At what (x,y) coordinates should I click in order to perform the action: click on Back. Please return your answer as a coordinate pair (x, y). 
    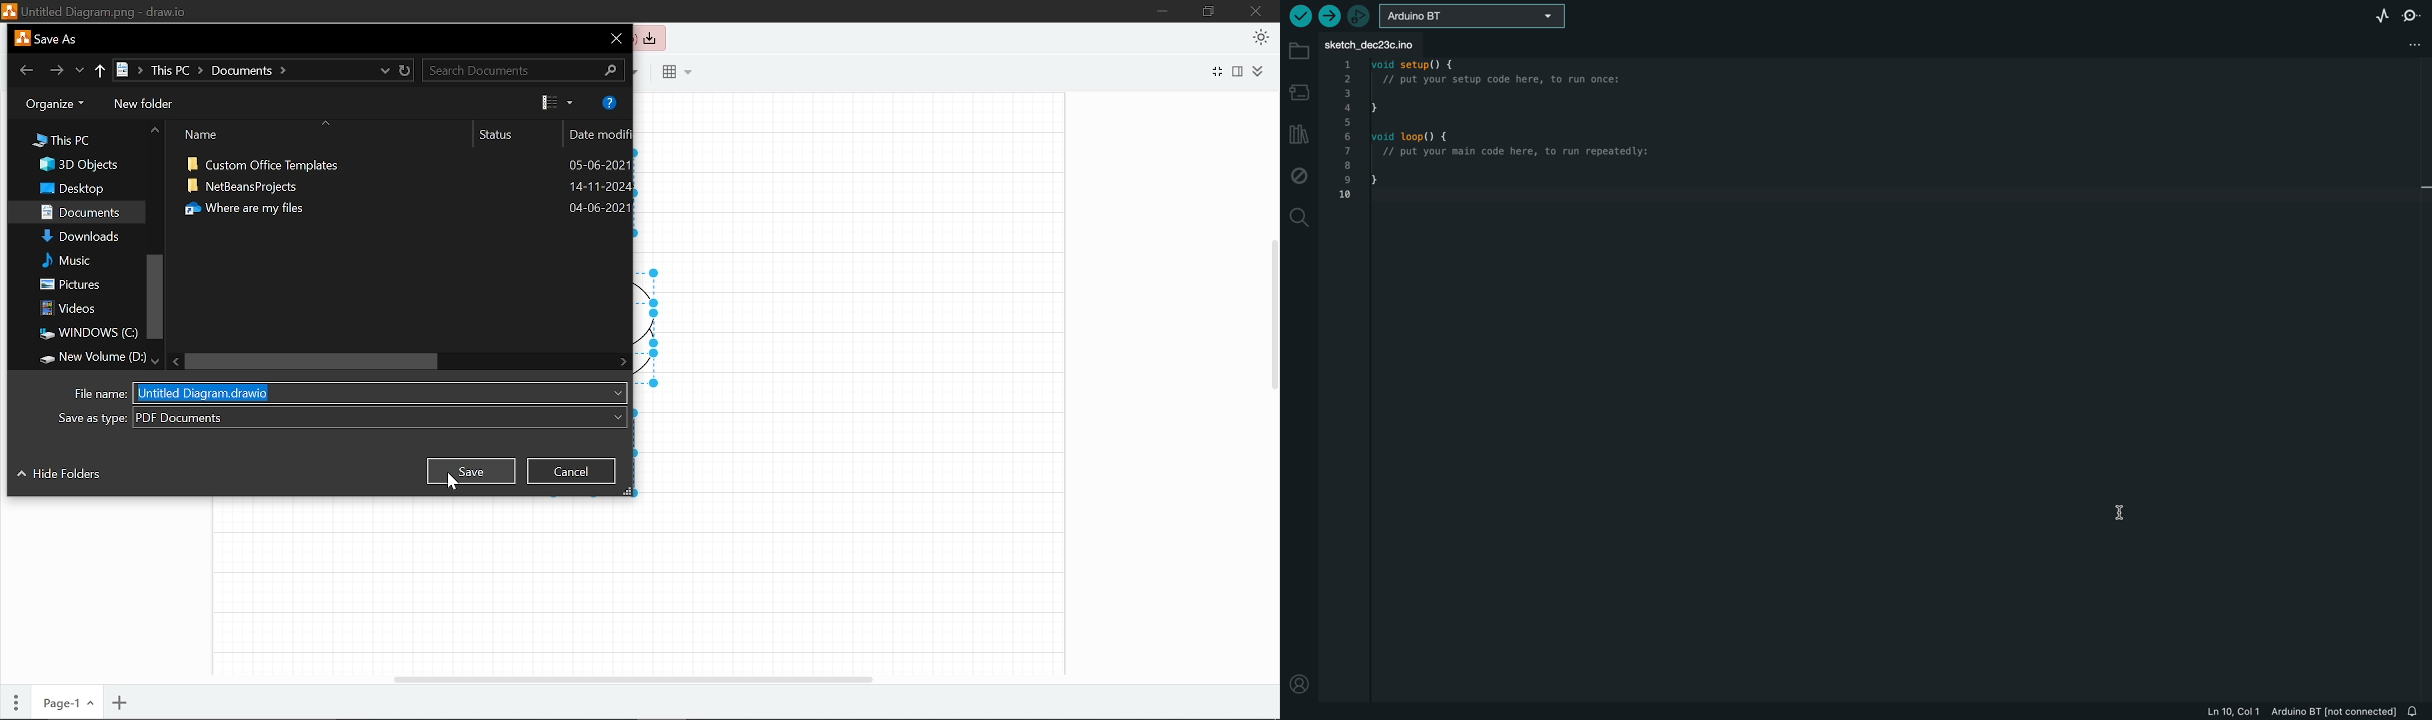
    Looking at the image, I should click on (27, 70).